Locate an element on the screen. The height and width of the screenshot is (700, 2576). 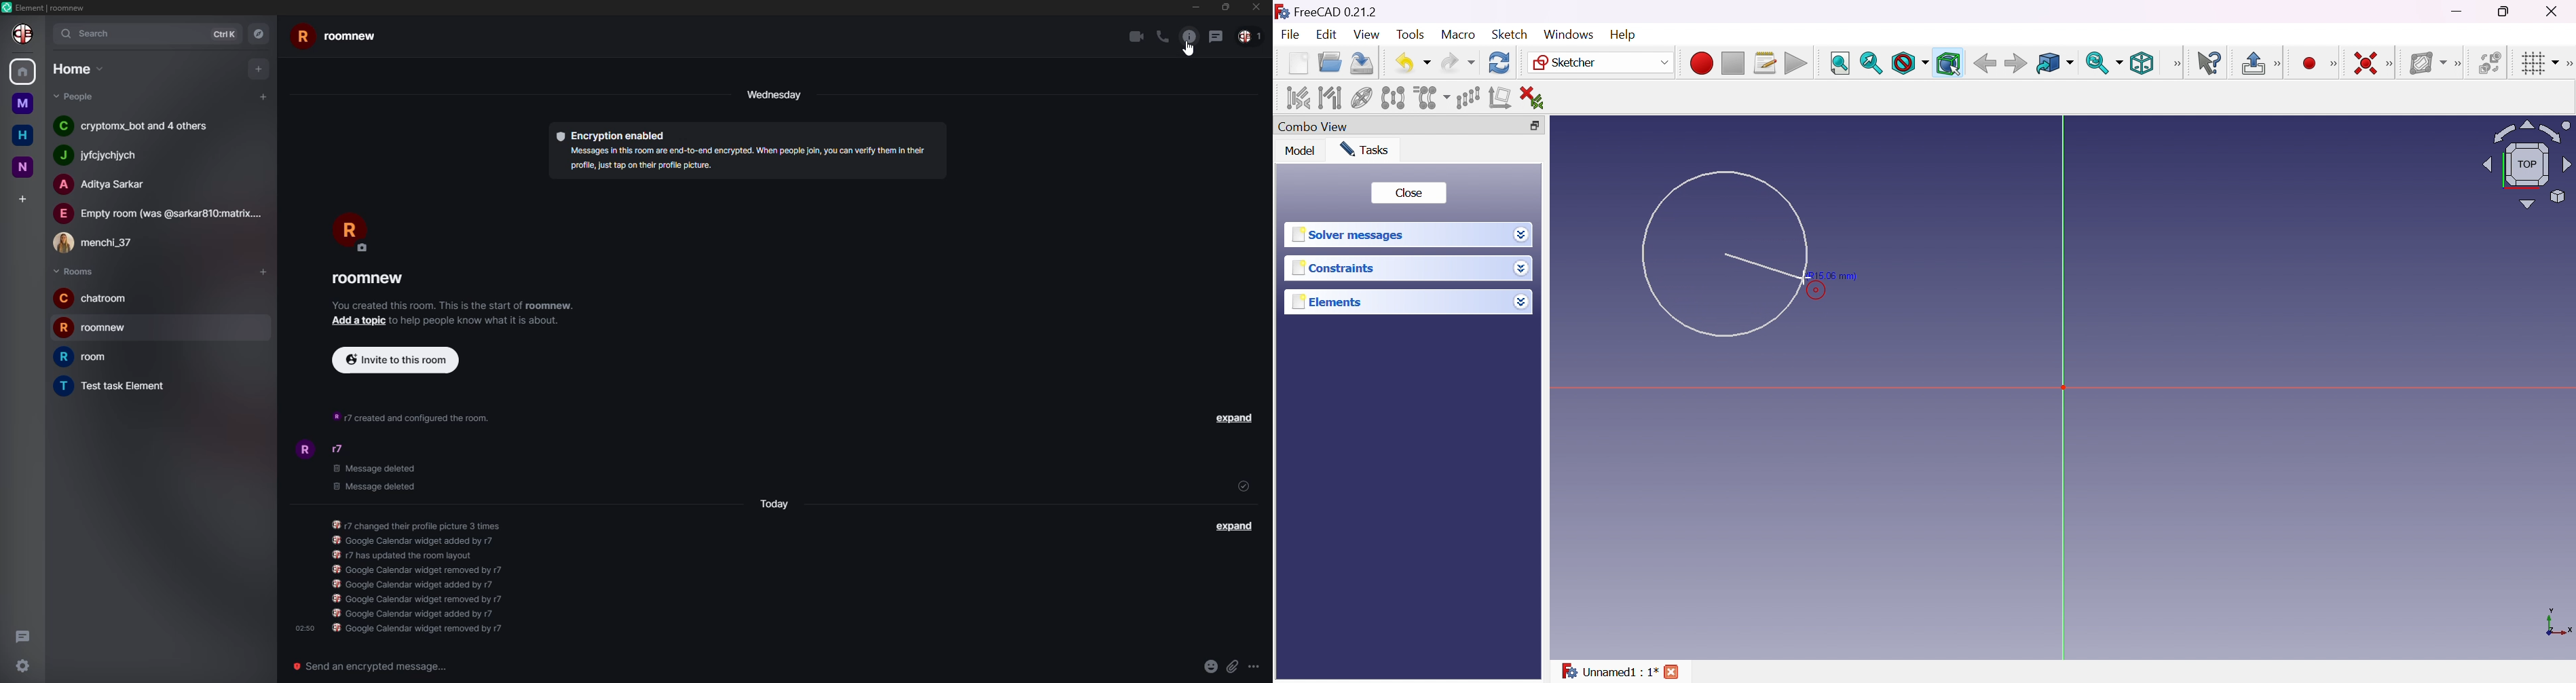
[Sketcher B-spline tools]] is located at coordinates (2461, 64).